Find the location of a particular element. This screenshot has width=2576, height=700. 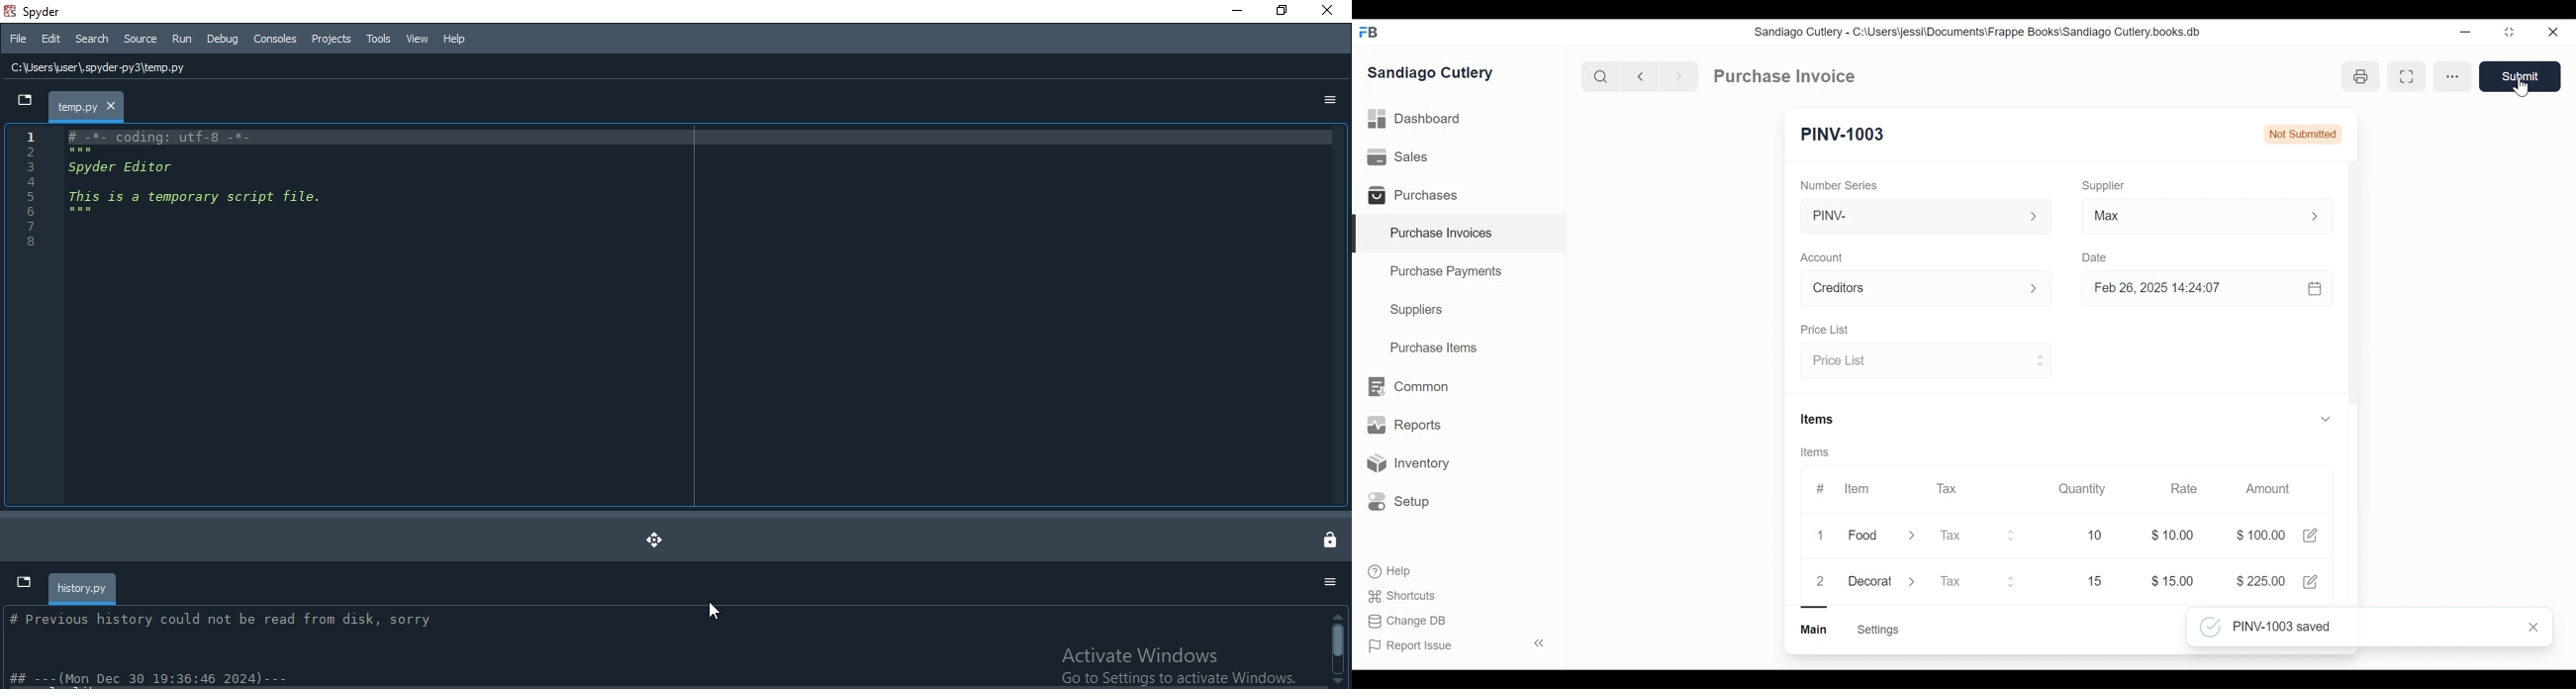

Edit is located at coordinates (49, 41).